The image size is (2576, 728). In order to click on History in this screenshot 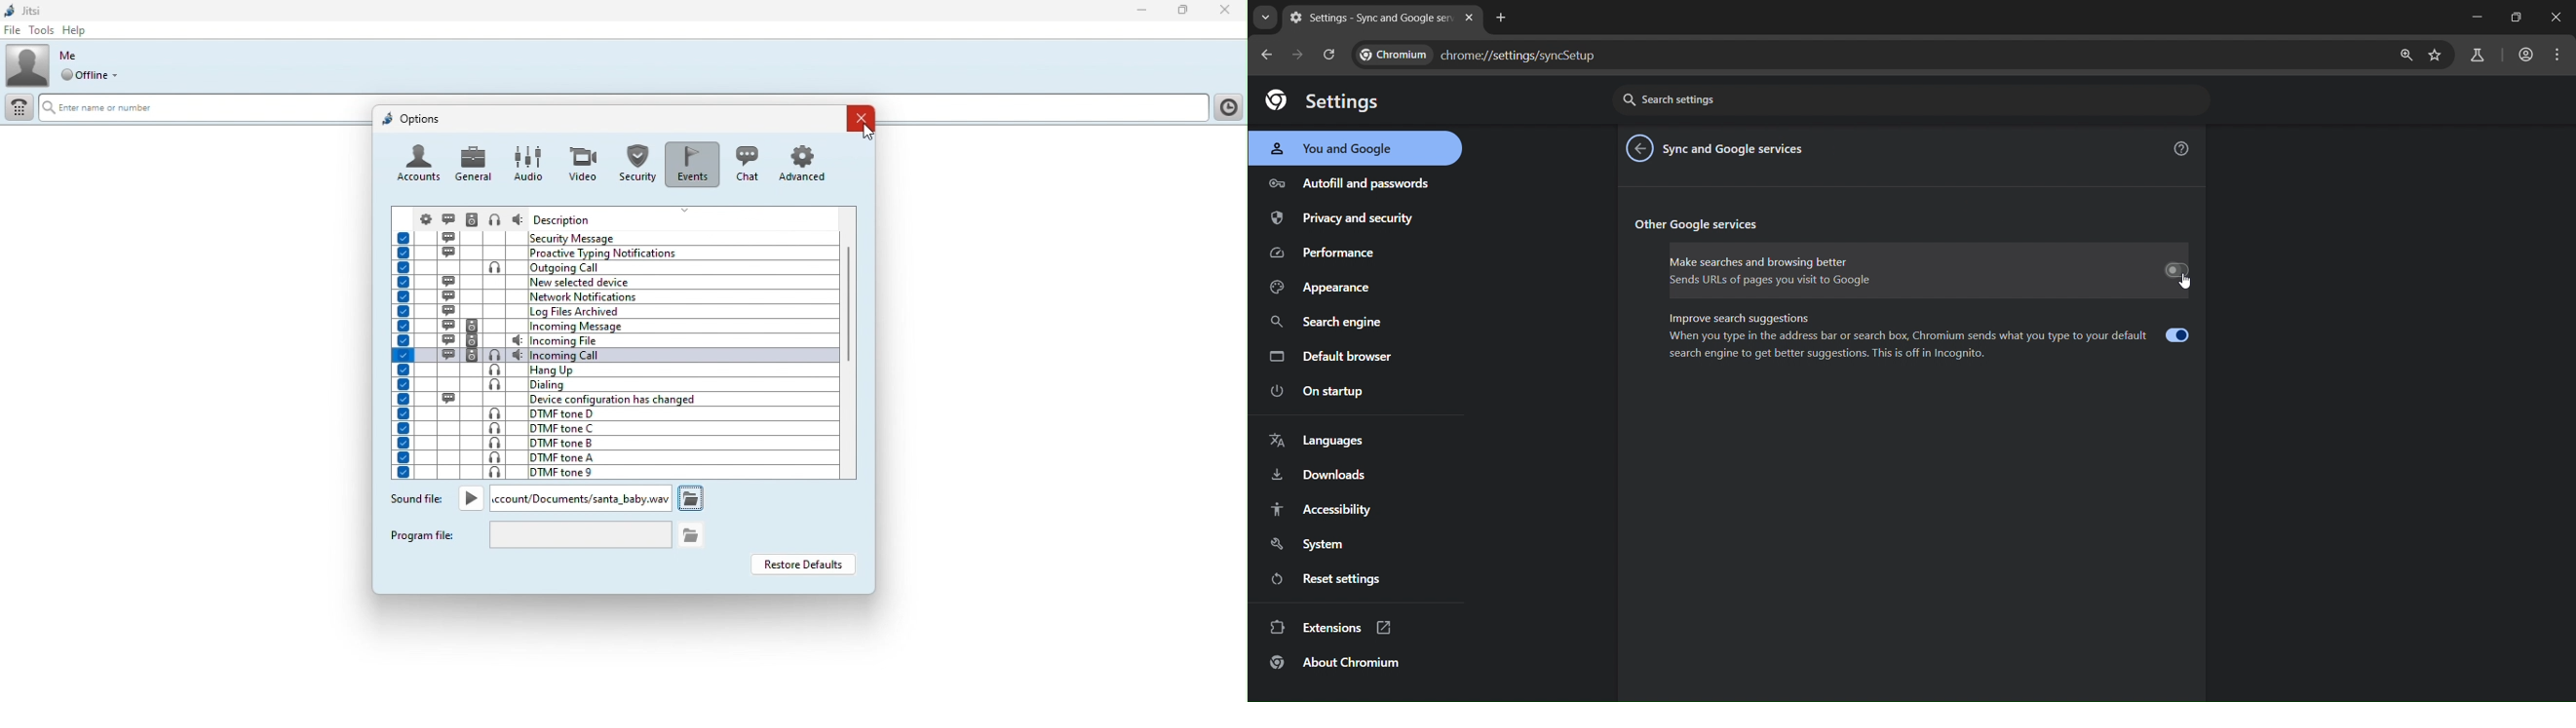, I will do `click(1227, 107)`.